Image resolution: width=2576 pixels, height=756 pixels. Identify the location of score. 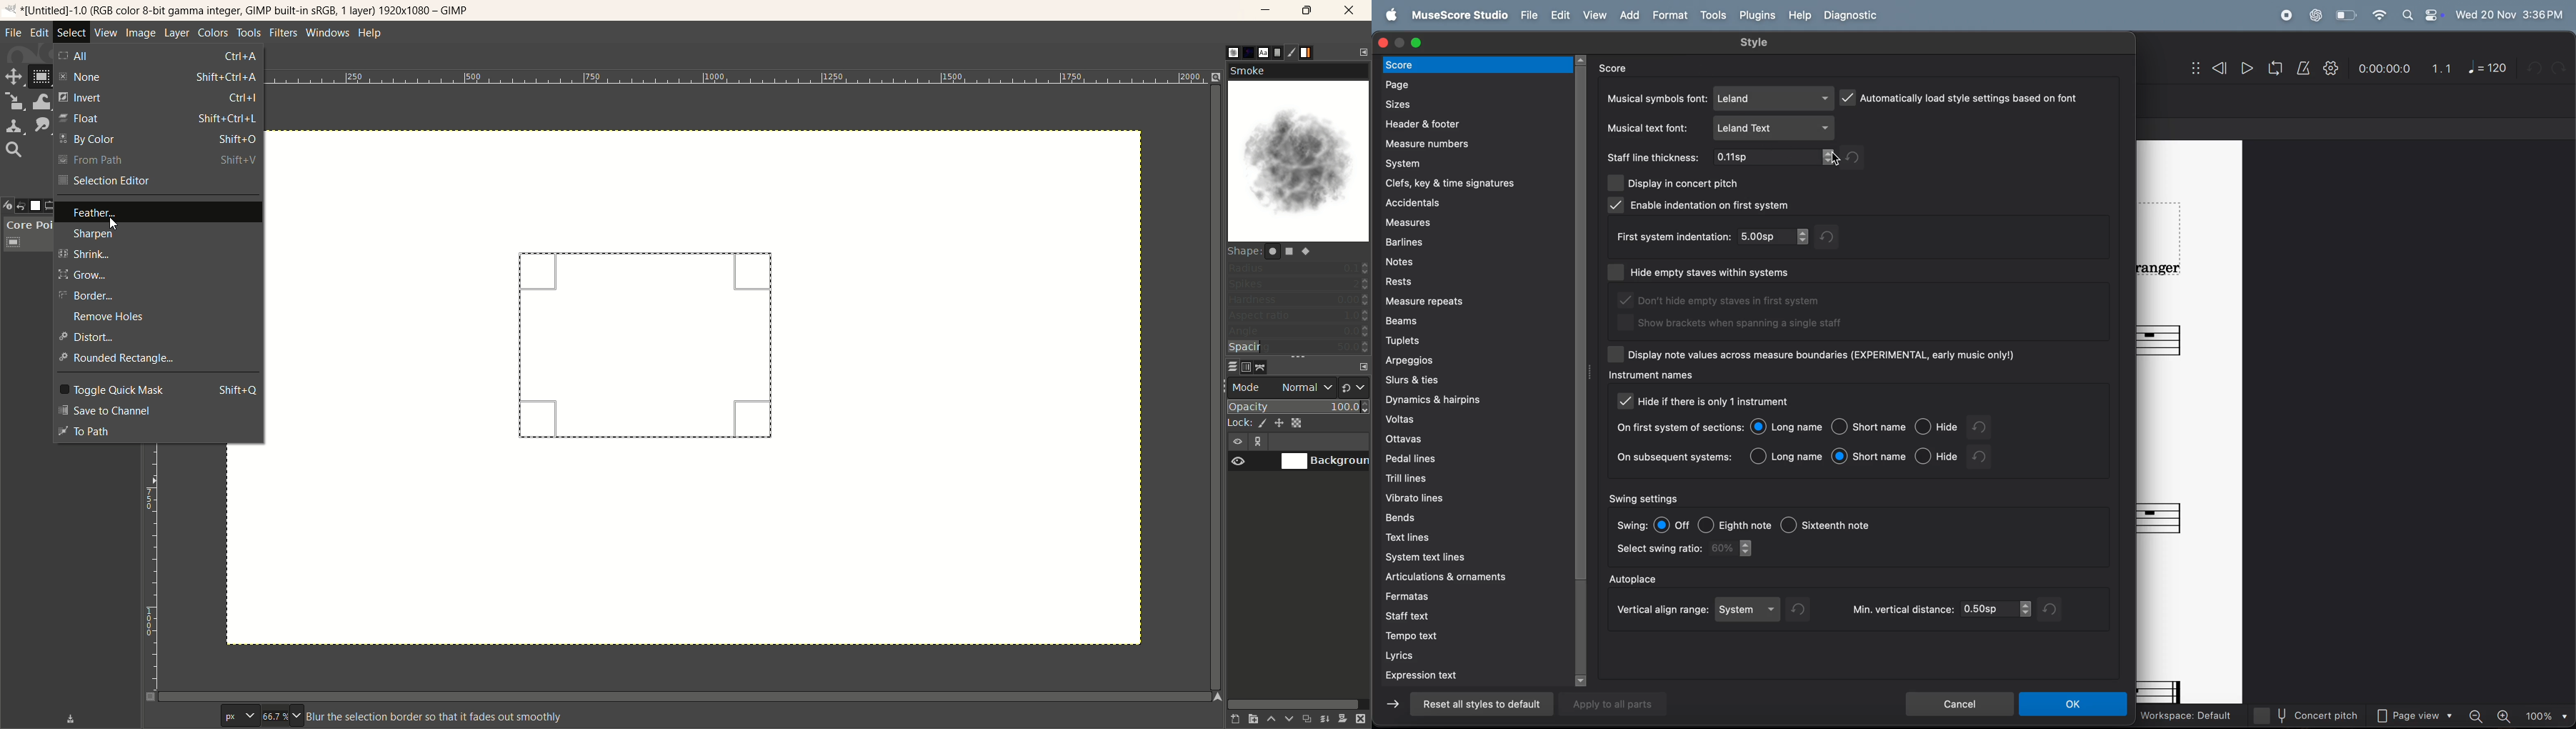
(1478, 64).